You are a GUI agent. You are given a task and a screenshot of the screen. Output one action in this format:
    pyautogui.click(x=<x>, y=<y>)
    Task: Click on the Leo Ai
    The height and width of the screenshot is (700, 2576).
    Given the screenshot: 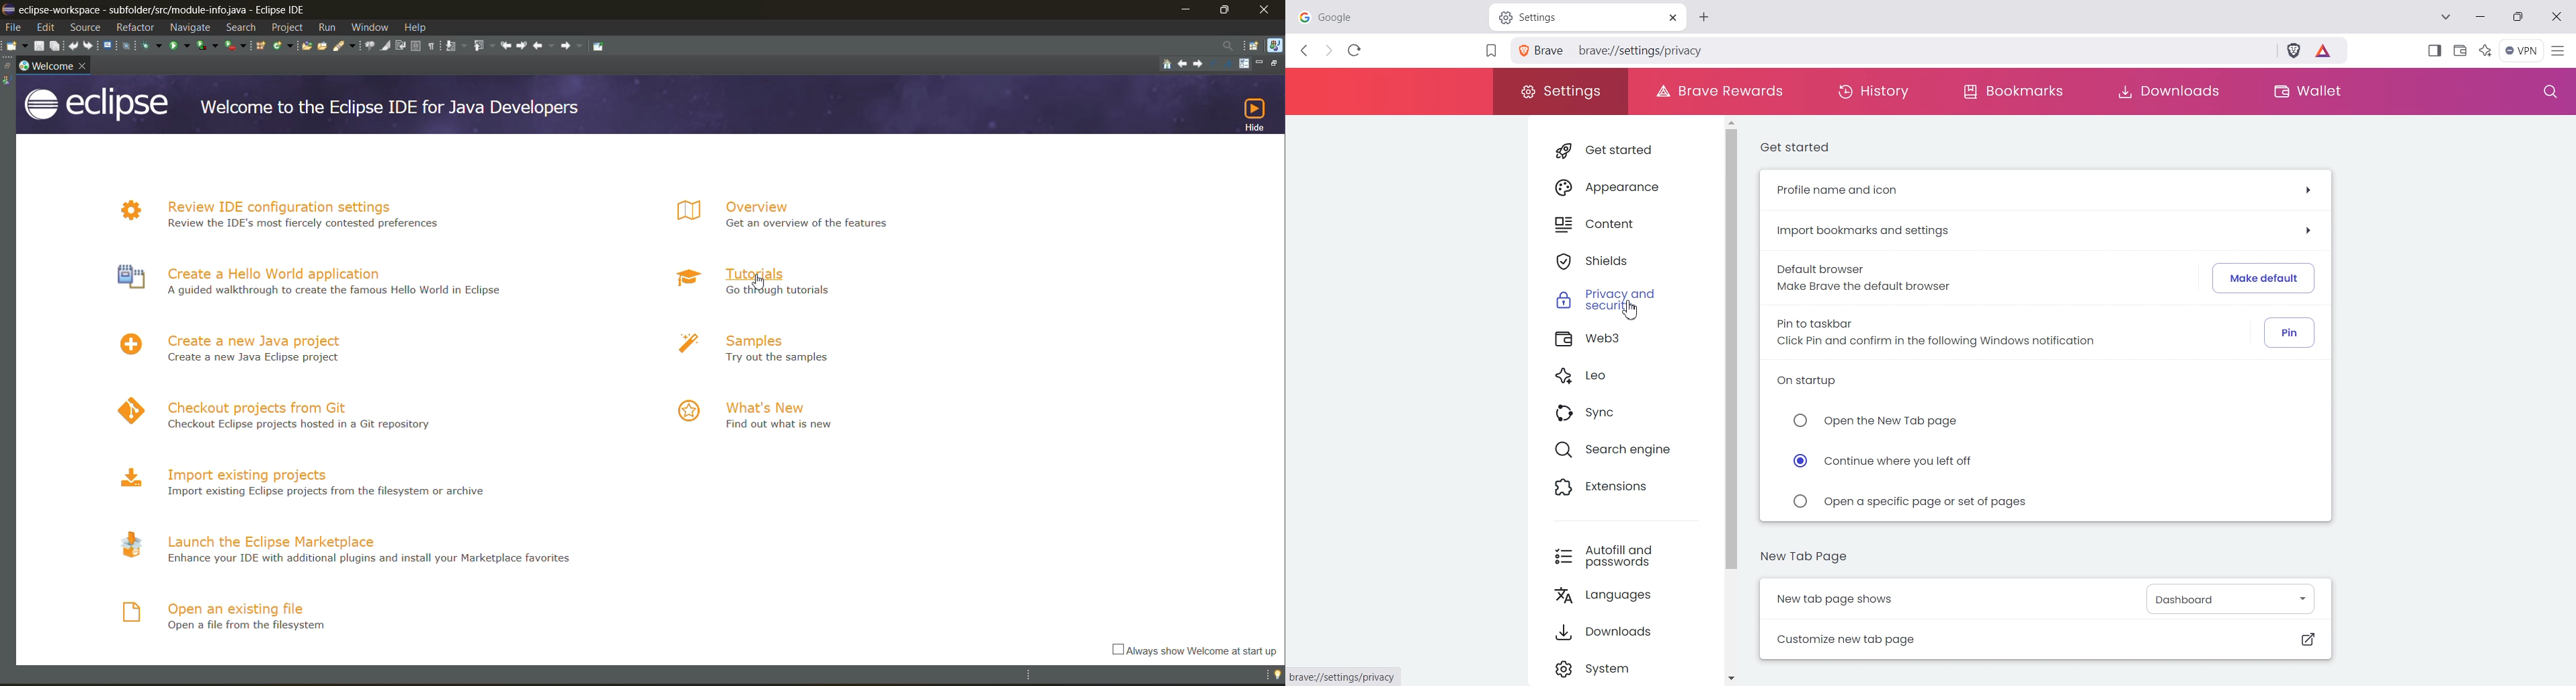 What is the action you would take?
    pyautogui.click(x=2485, y=49)
    